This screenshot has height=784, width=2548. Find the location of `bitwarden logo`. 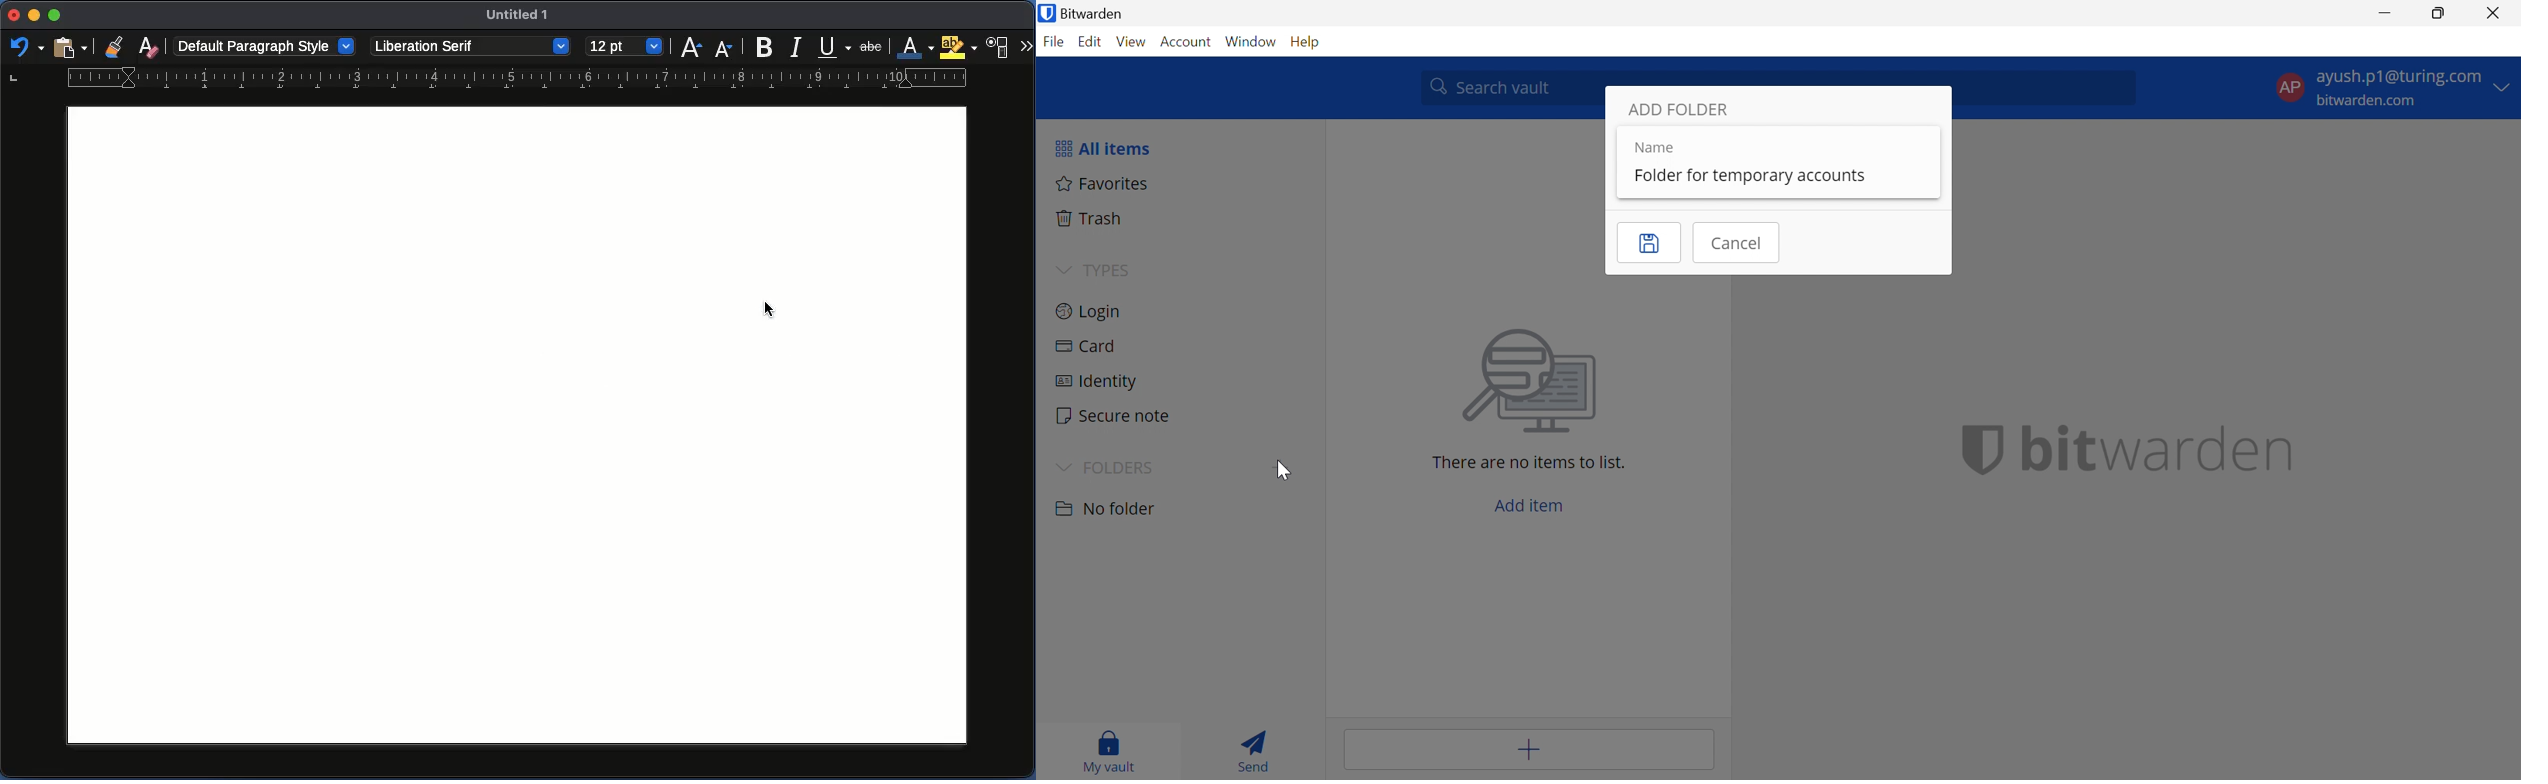

bitwarden logo is located at coordinates (1973, 450).